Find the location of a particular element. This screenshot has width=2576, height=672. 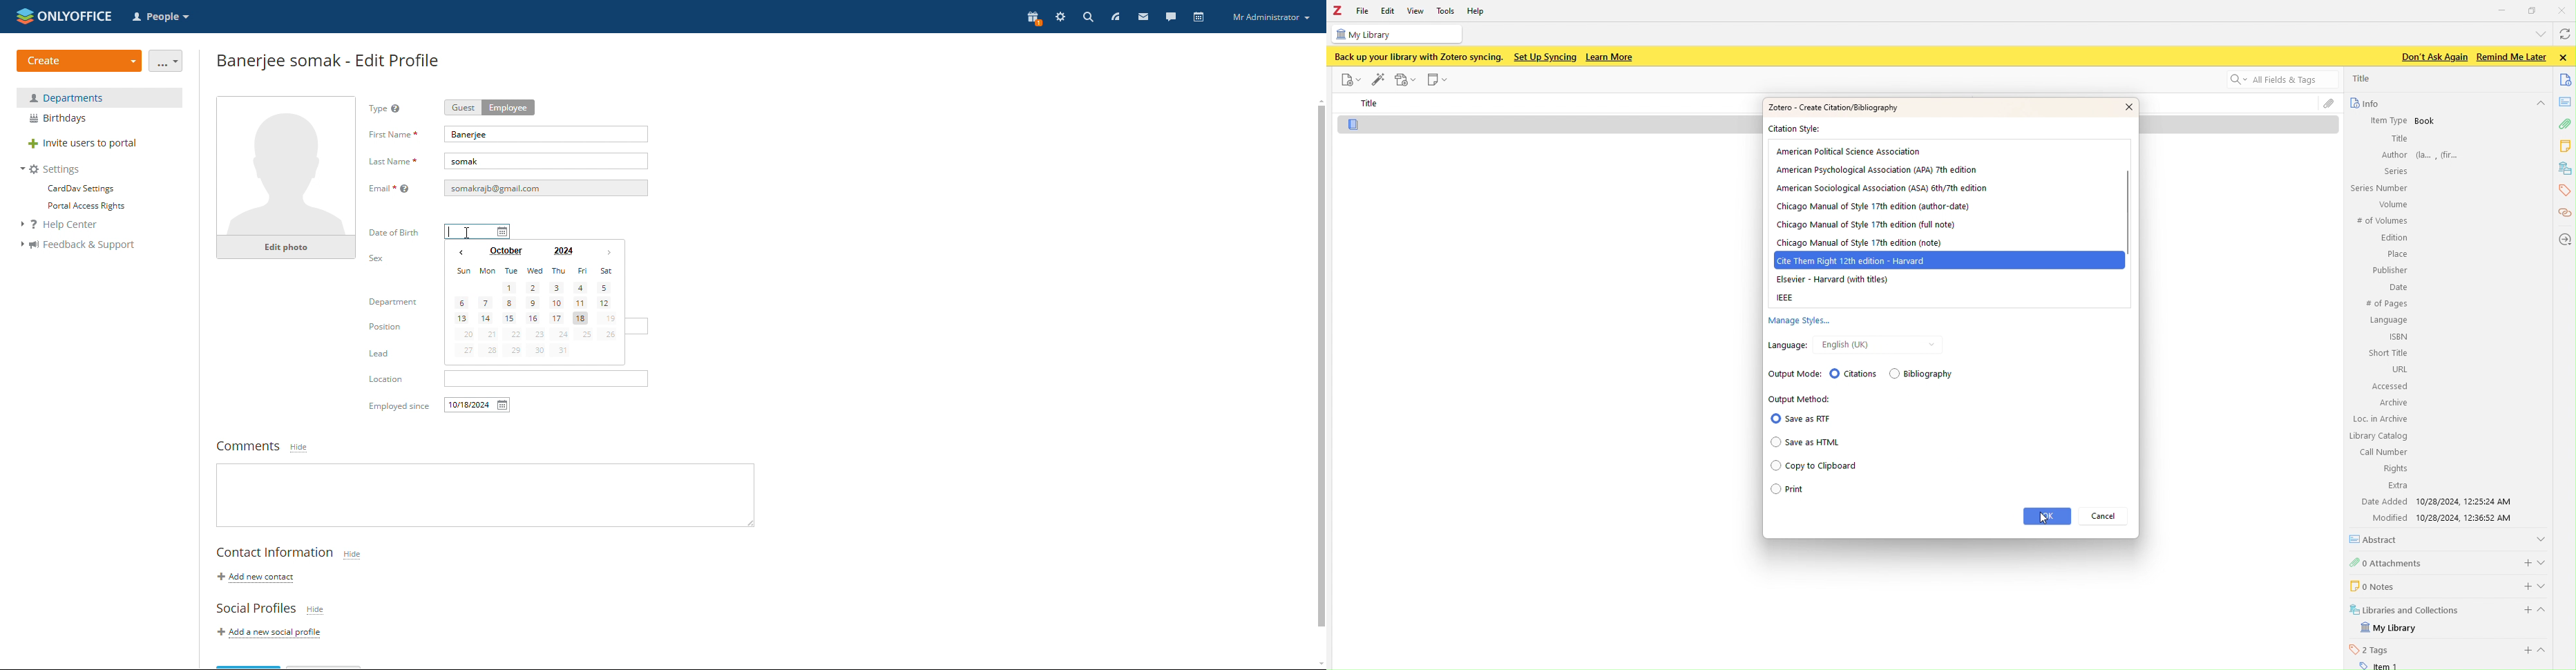

Series is located at coordinates (2394, 171).